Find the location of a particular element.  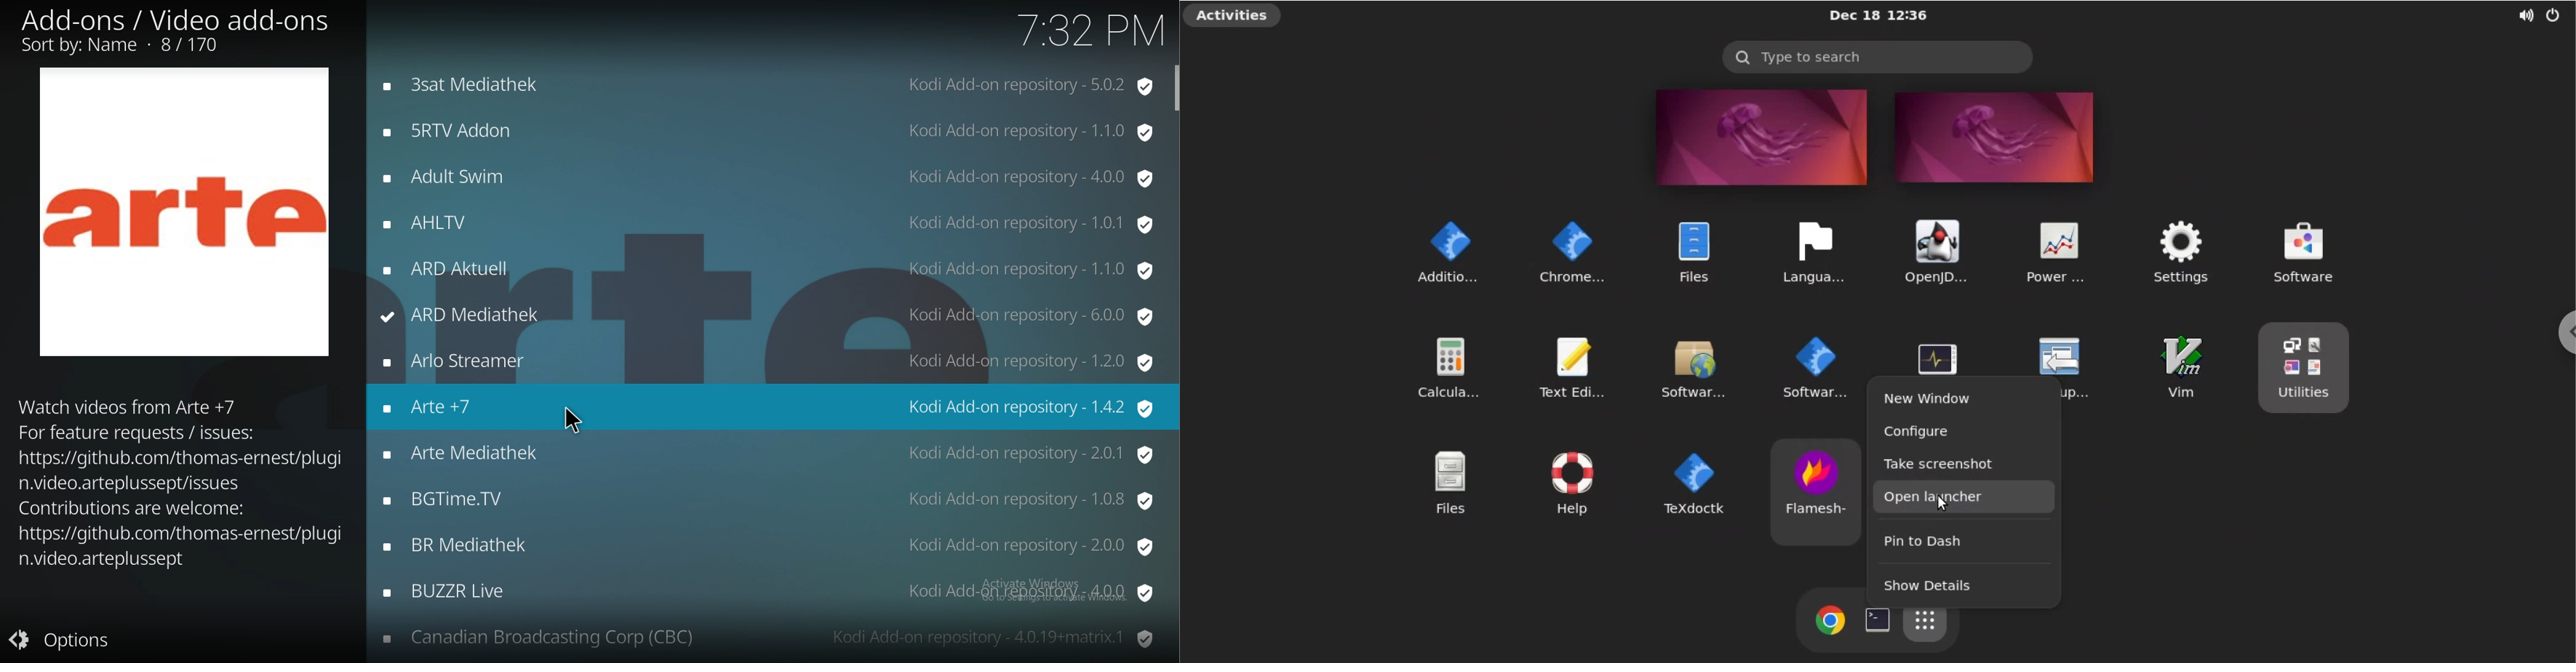

cursor is located at coordinates (572, 420).